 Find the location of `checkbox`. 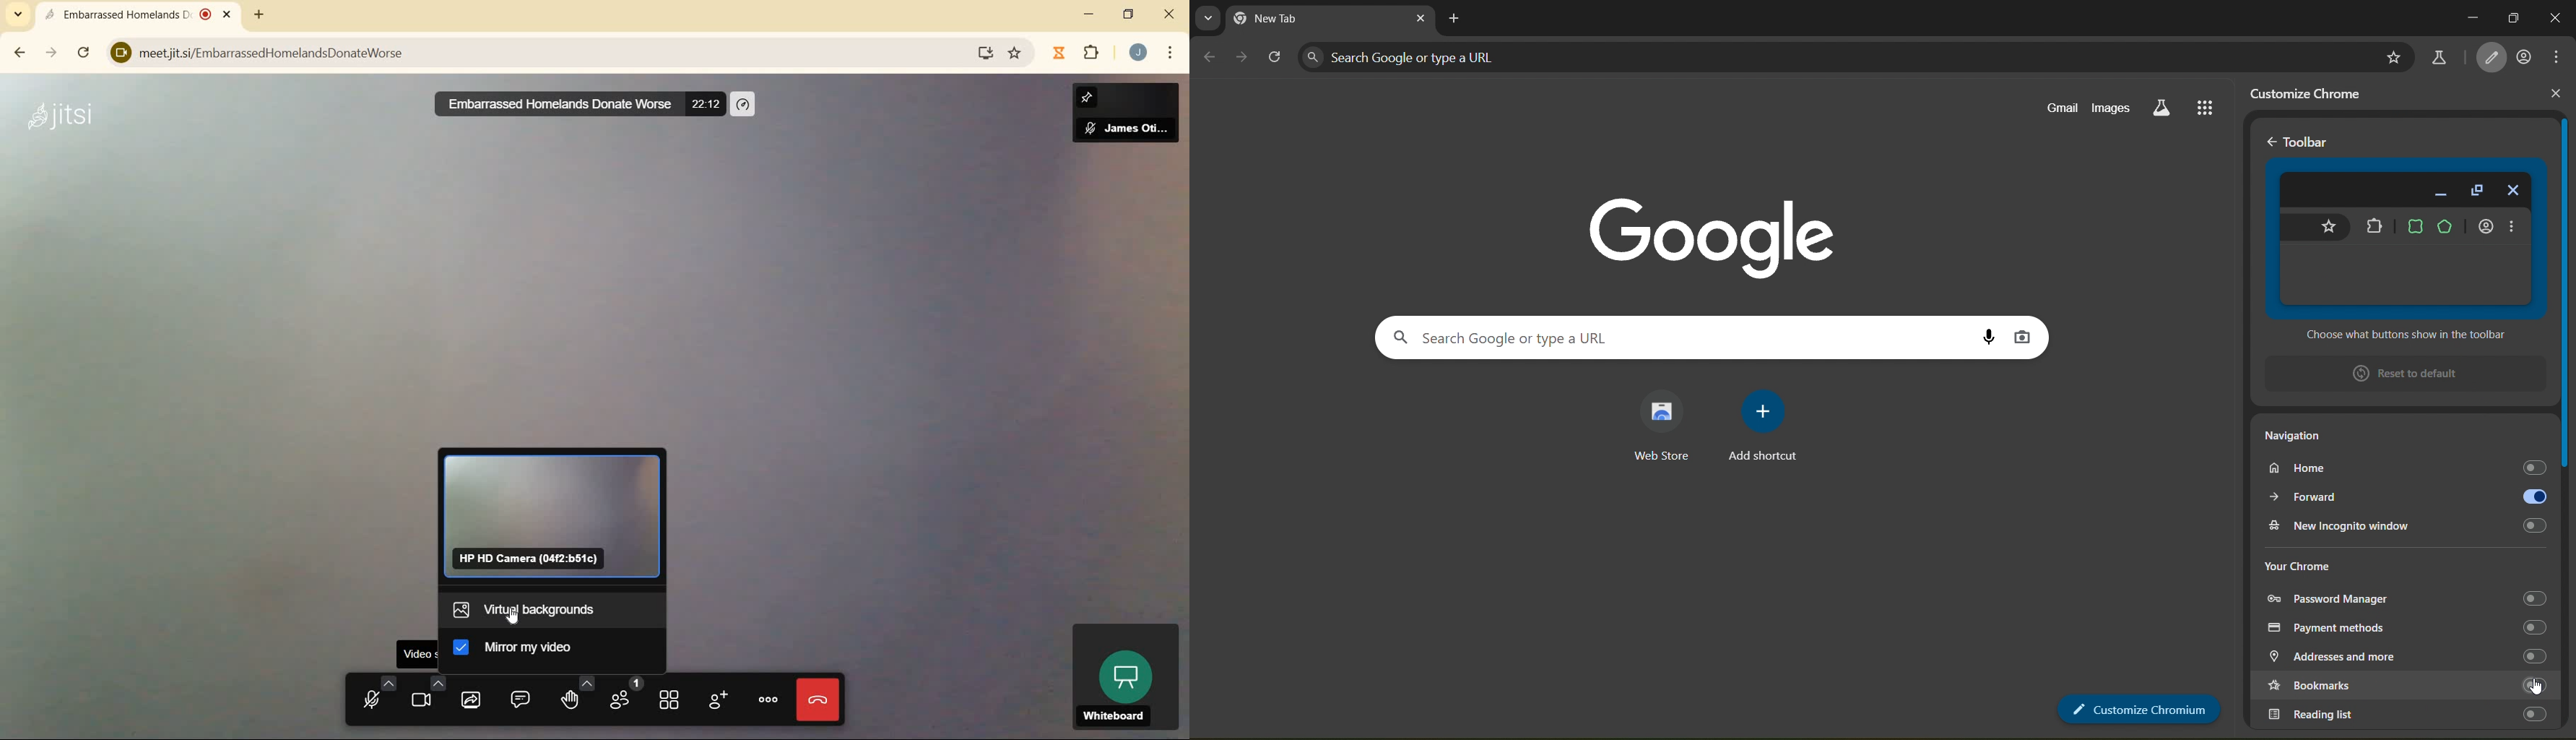

checkbox is located at coordinates (465, 650).